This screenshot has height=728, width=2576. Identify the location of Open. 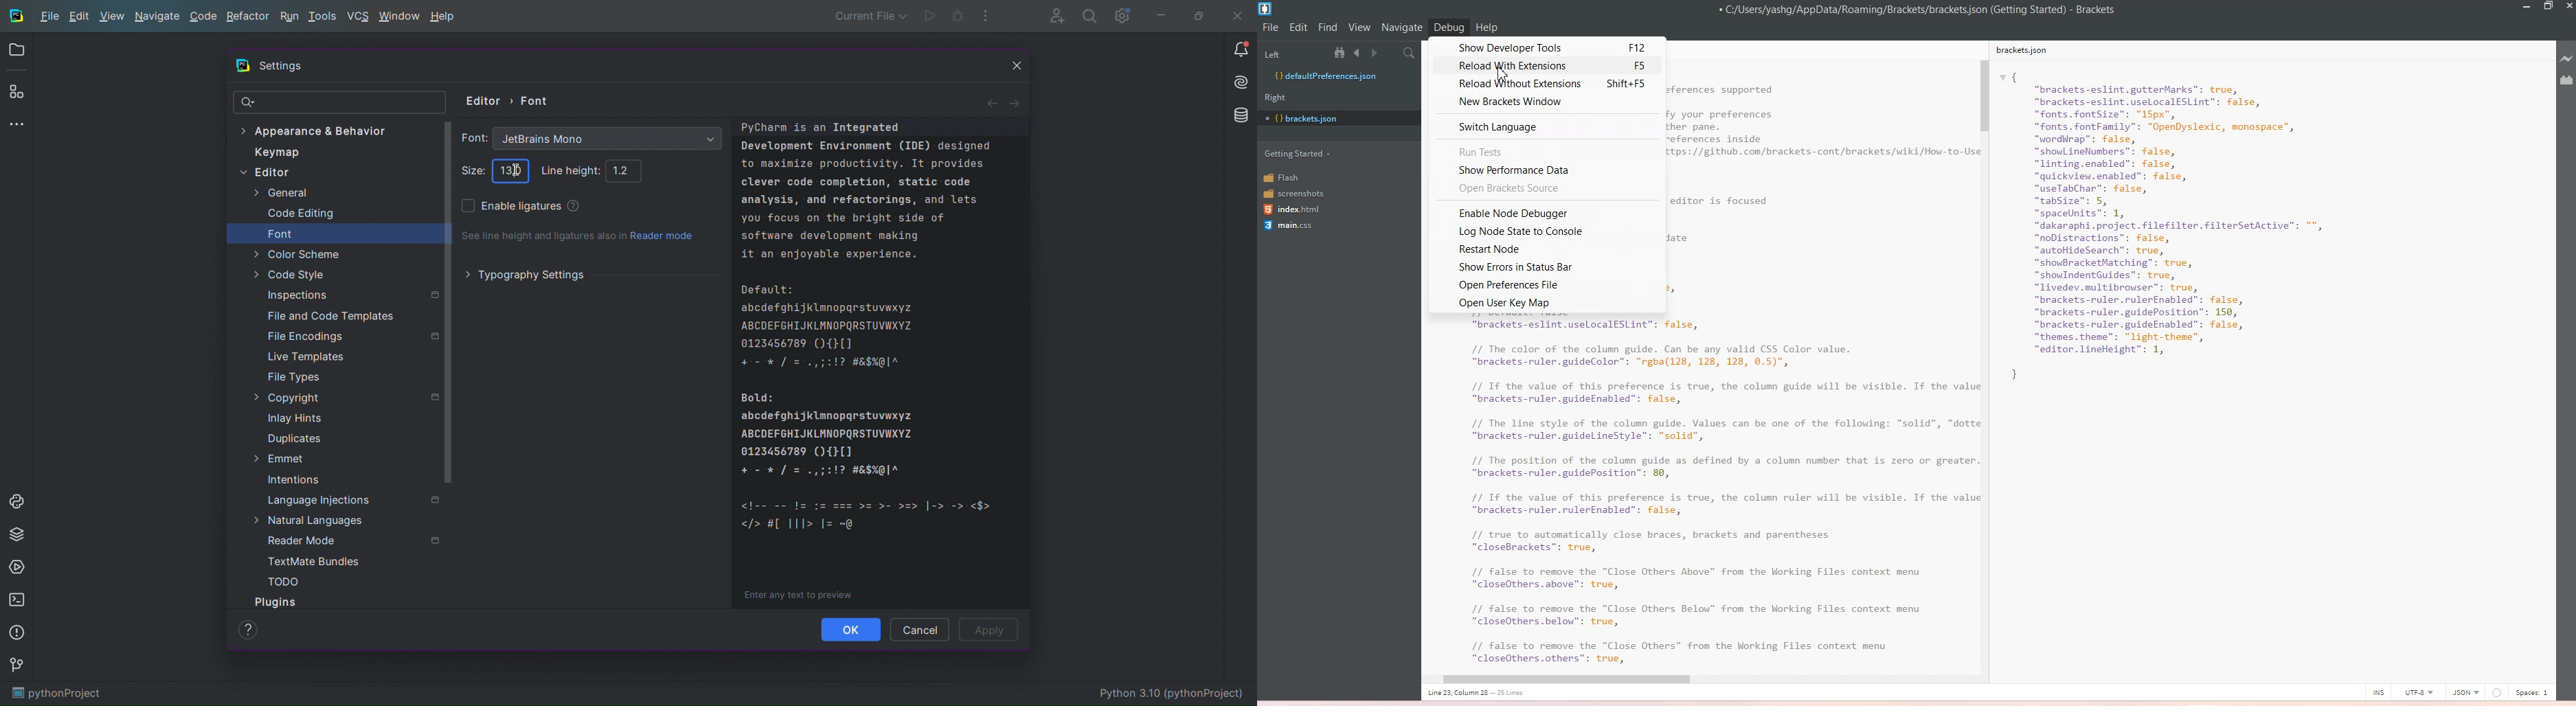
(16, 52).